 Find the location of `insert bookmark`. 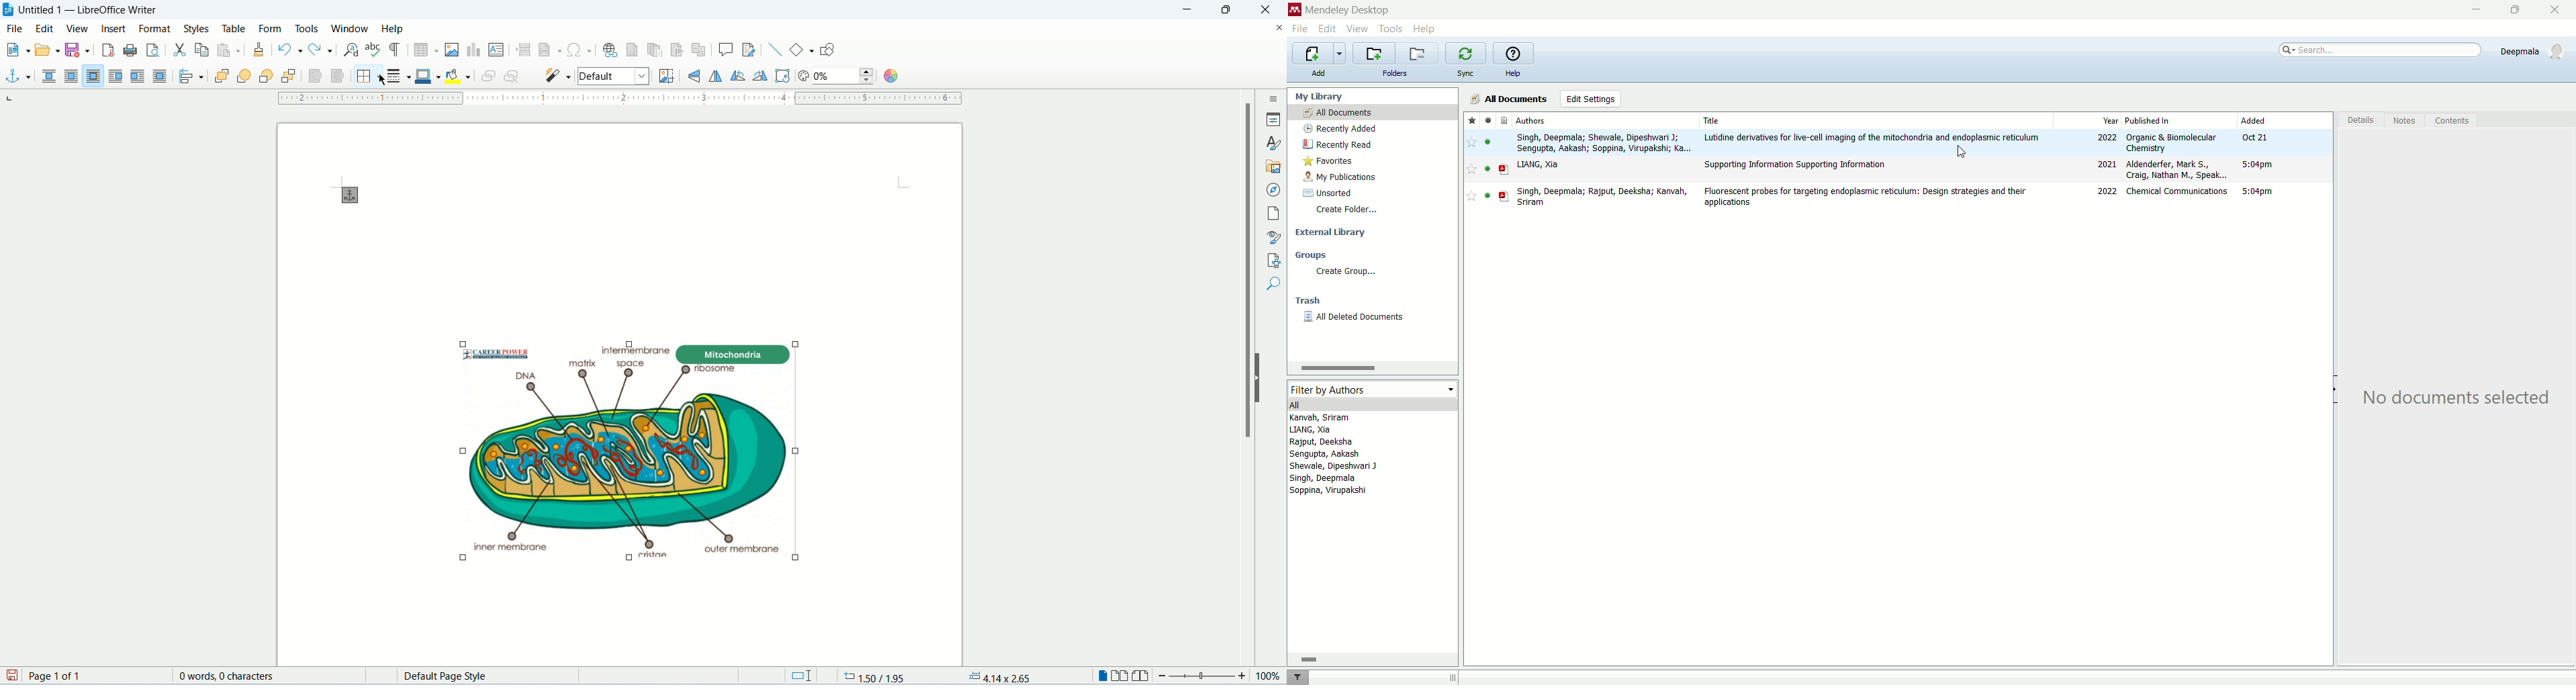

insert bookmark is located at coordinates (677, 50).